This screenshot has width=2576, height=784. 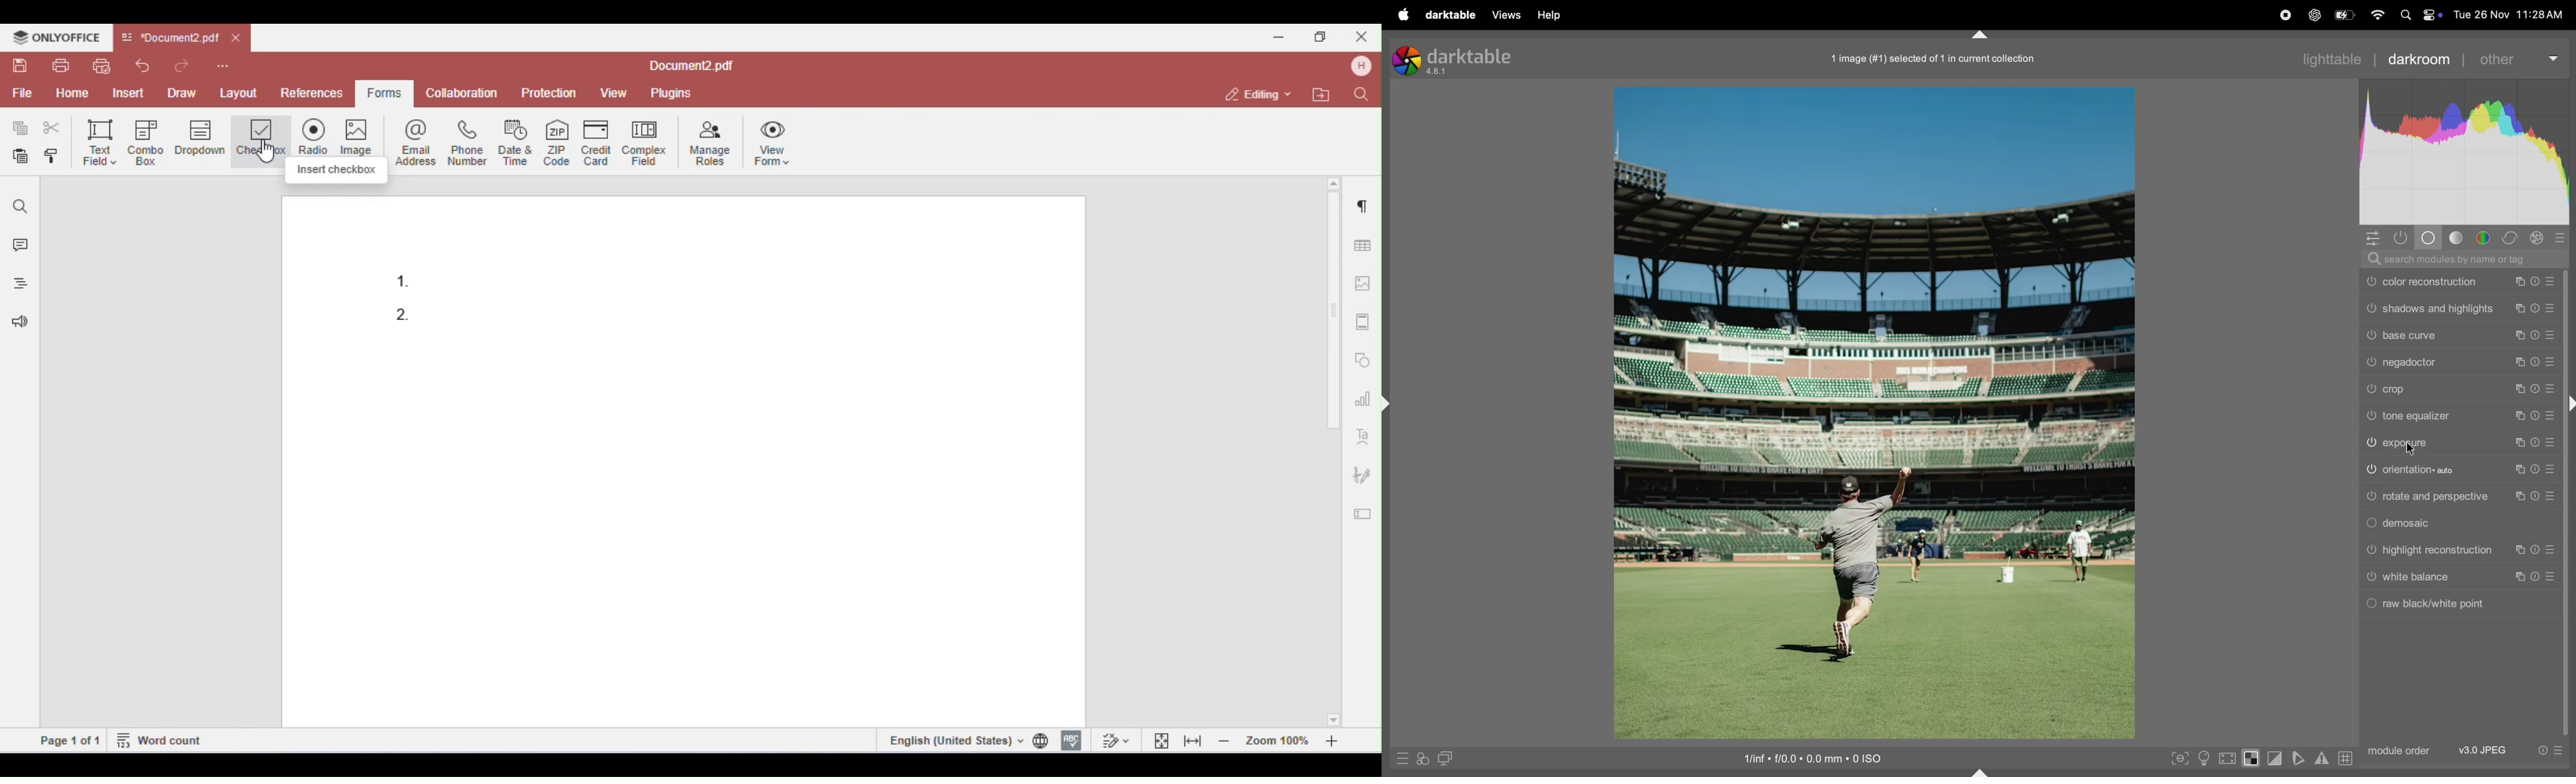 What do you see at coordinates (2322, 759) in the screenshot?
I see `warn ` at bounding box center [2322, 759].